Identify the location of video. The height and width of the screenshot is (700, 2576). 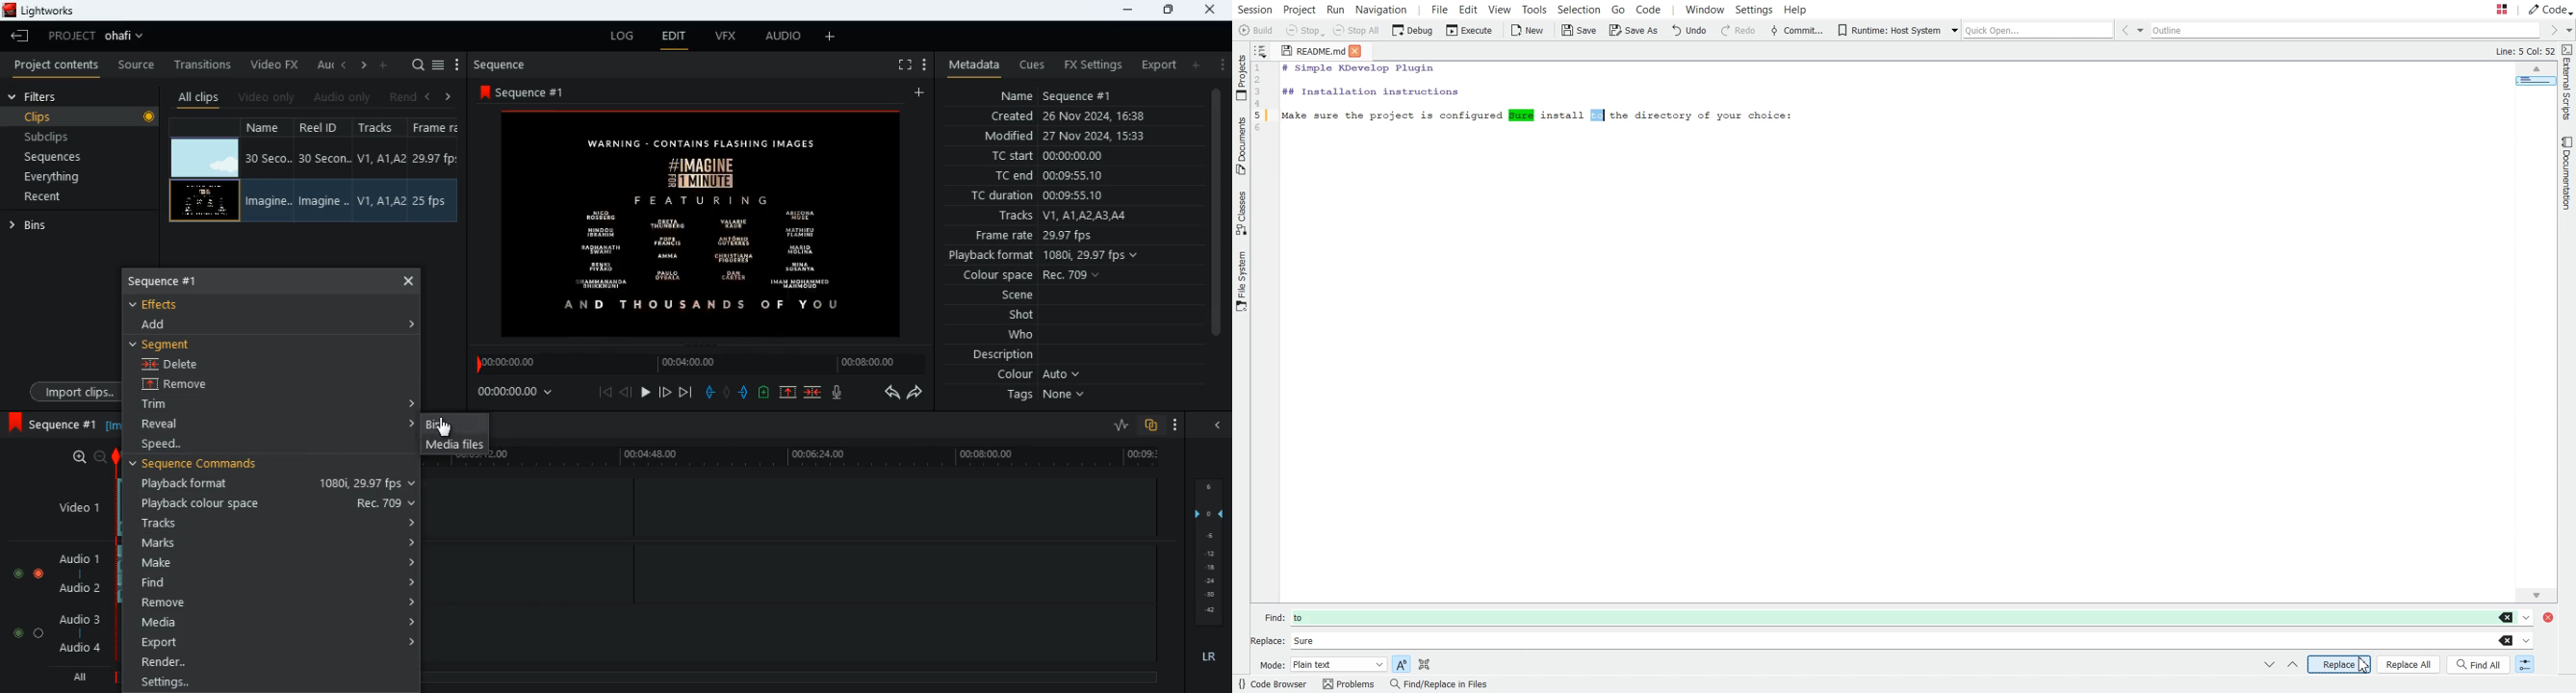
(204, 200).